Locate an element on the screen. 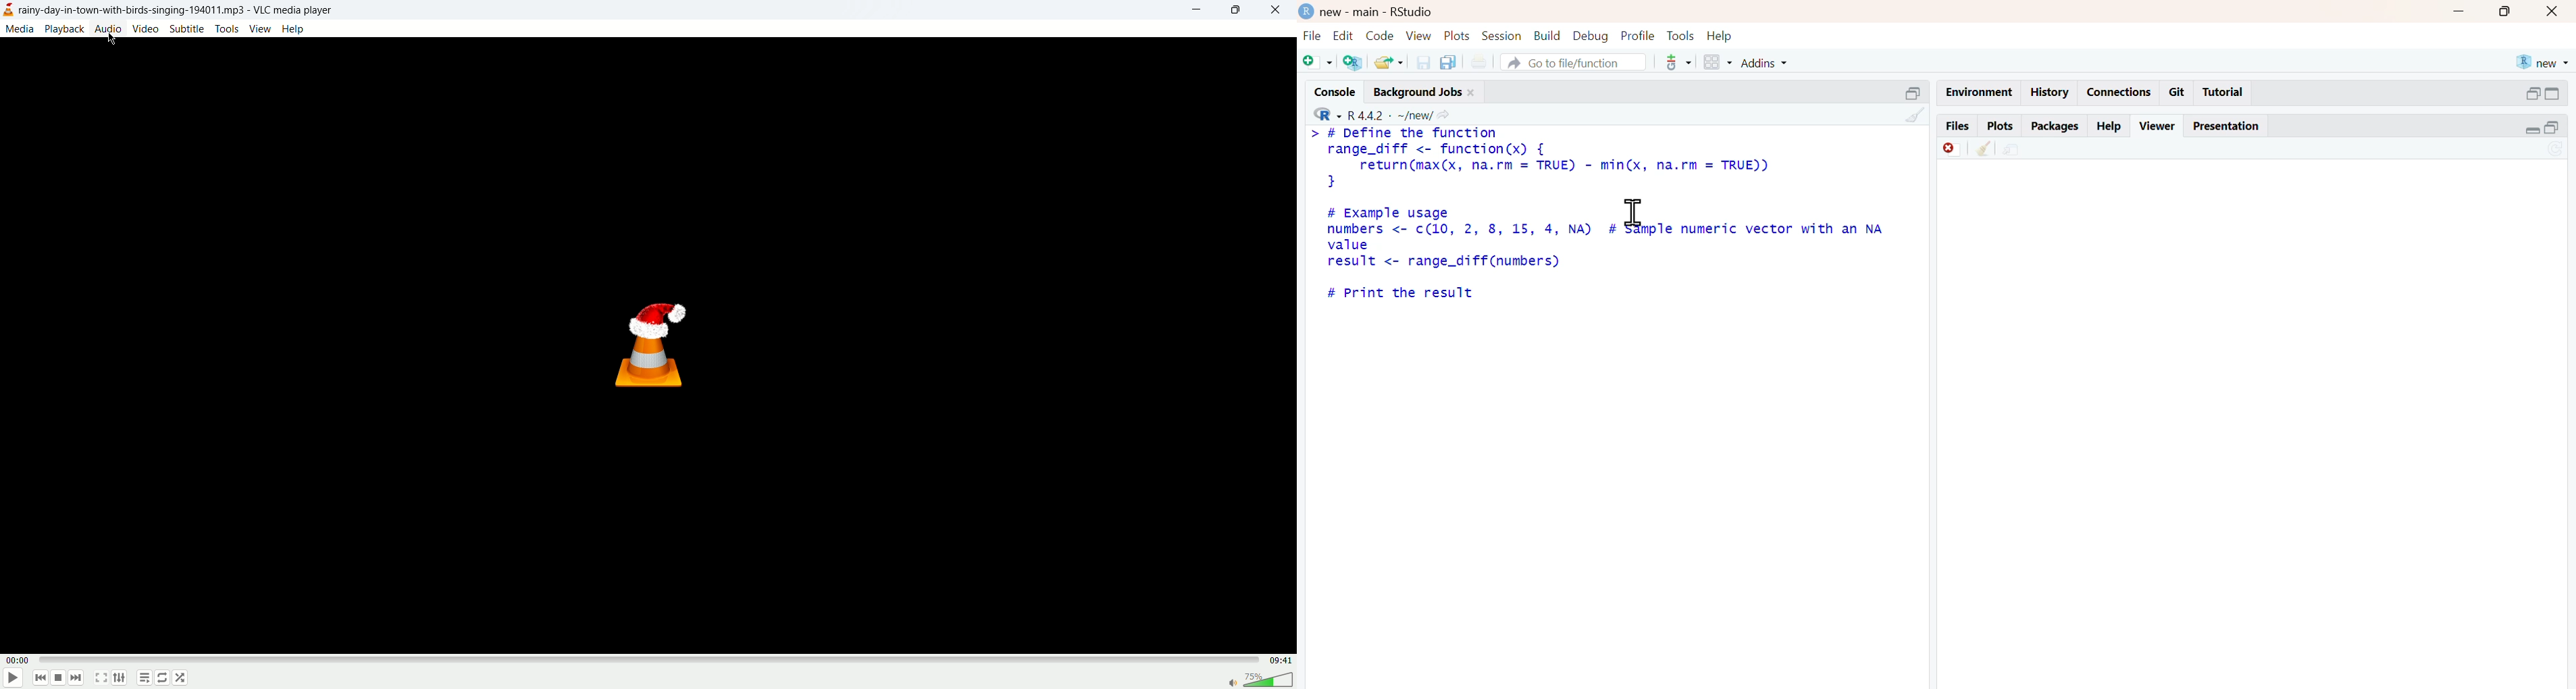  grid is located at coordinates (1719, 63).